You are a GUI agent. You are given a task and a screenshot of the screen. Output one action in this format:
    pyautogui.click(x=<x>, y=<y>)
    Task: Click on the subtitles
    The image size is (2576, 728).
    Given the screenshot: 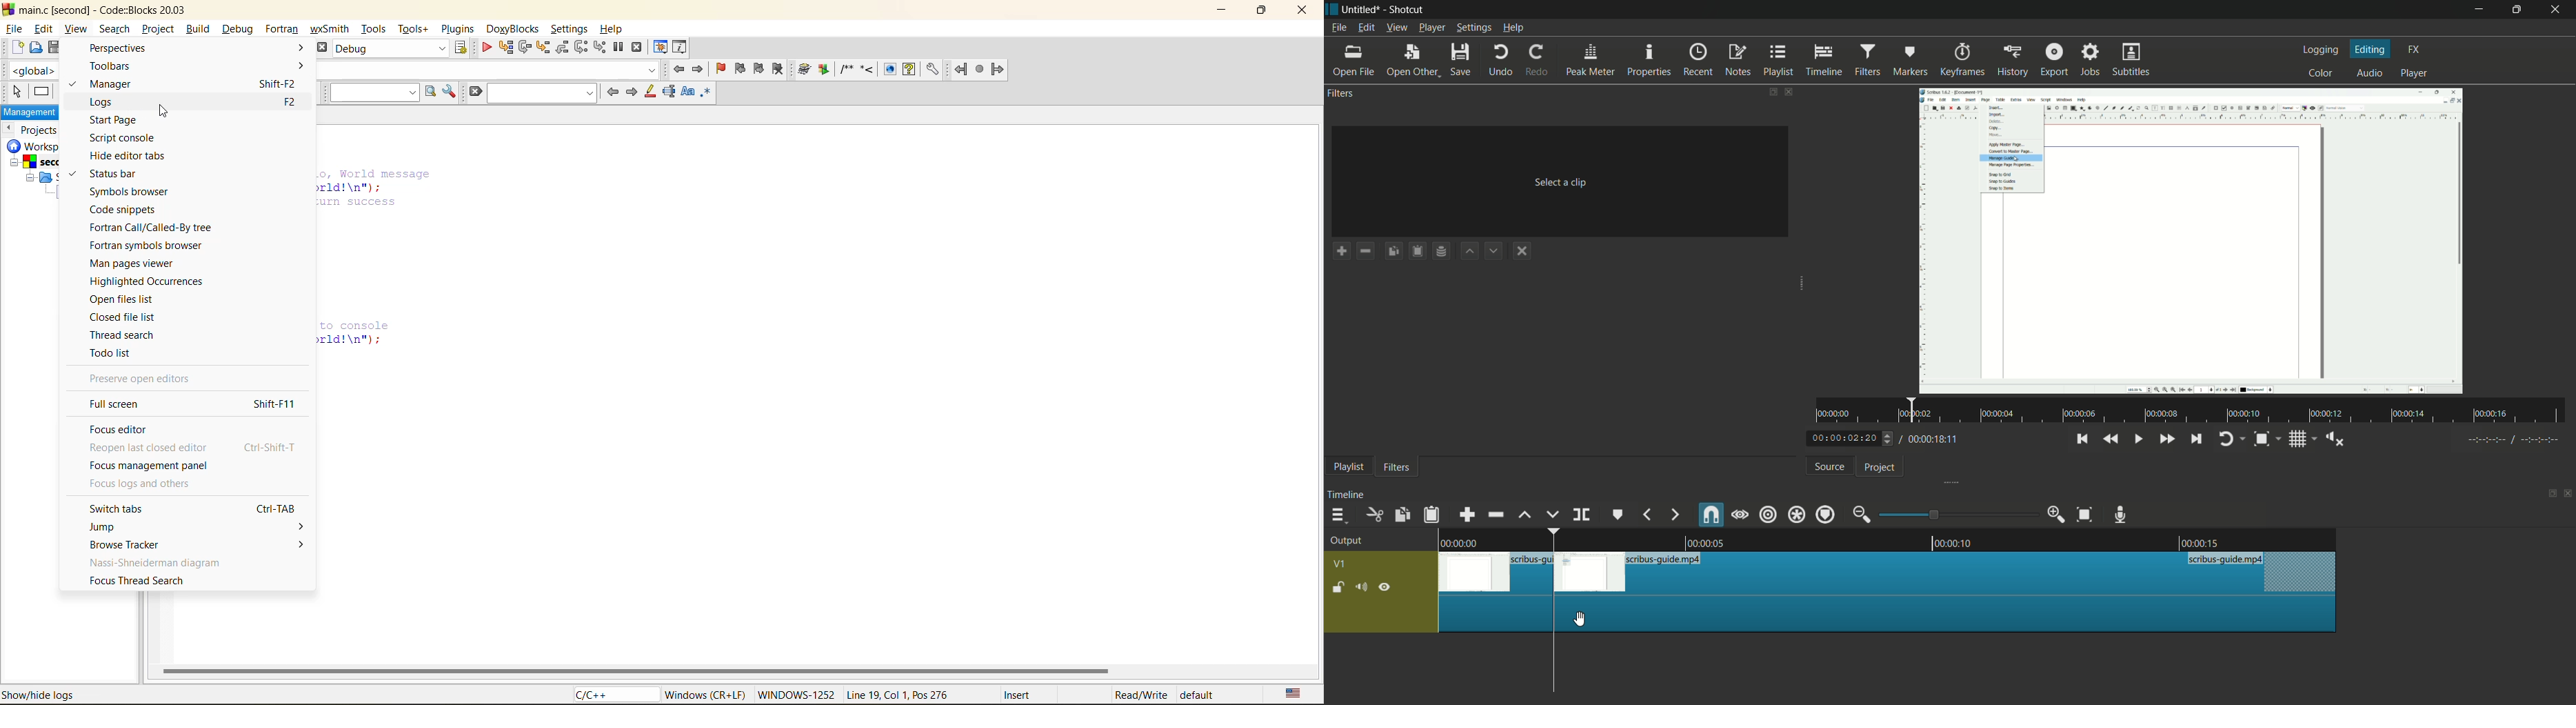 What is the action you would take?
    pyautogui.click(x=2131, y=59)
    